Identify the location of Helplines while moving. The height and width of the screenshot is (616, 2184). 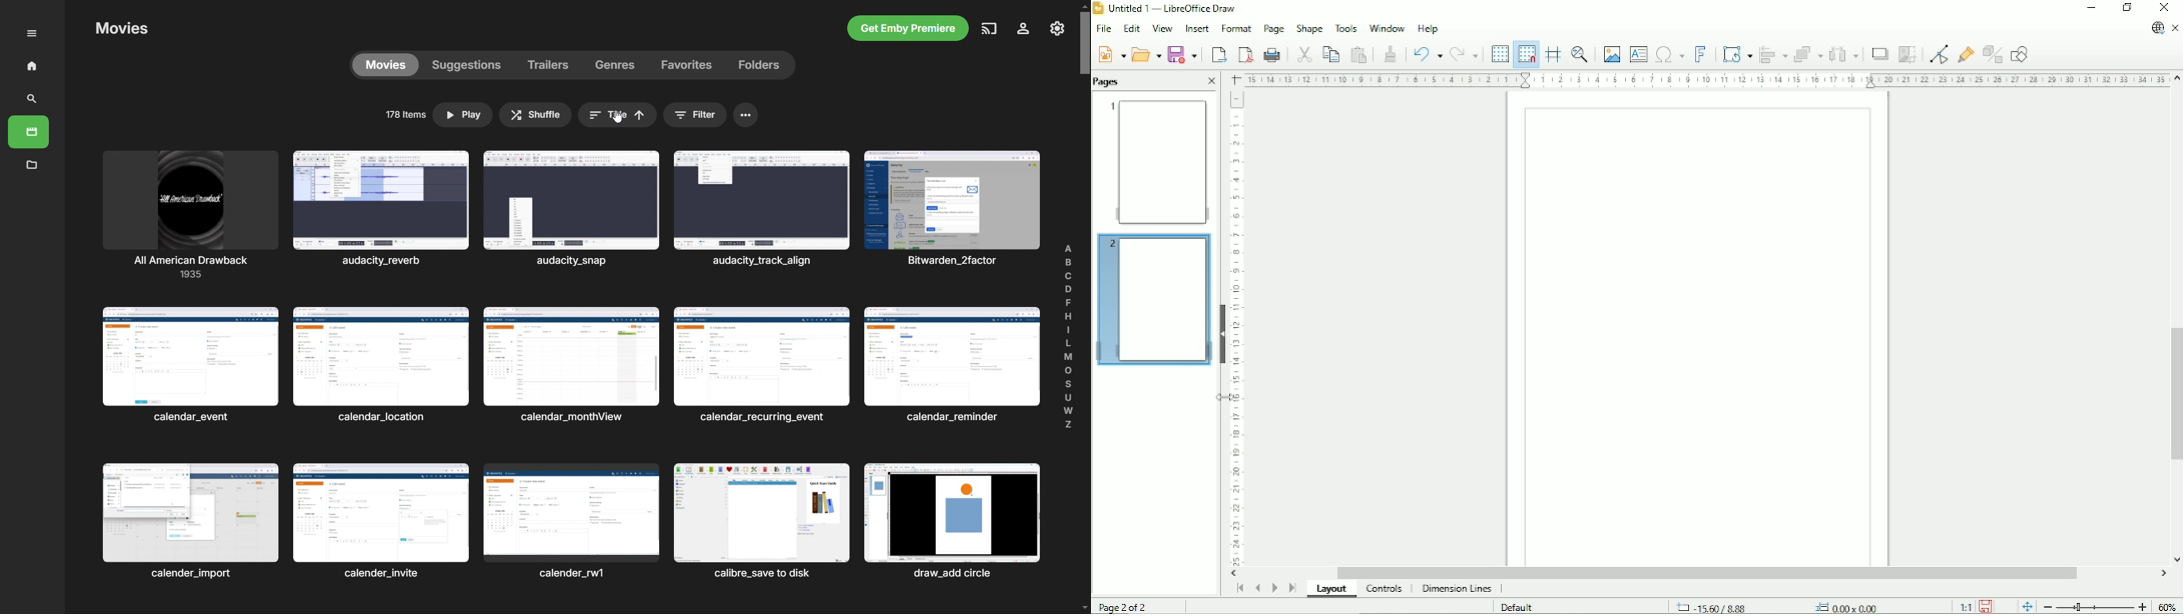
(1553, 54).